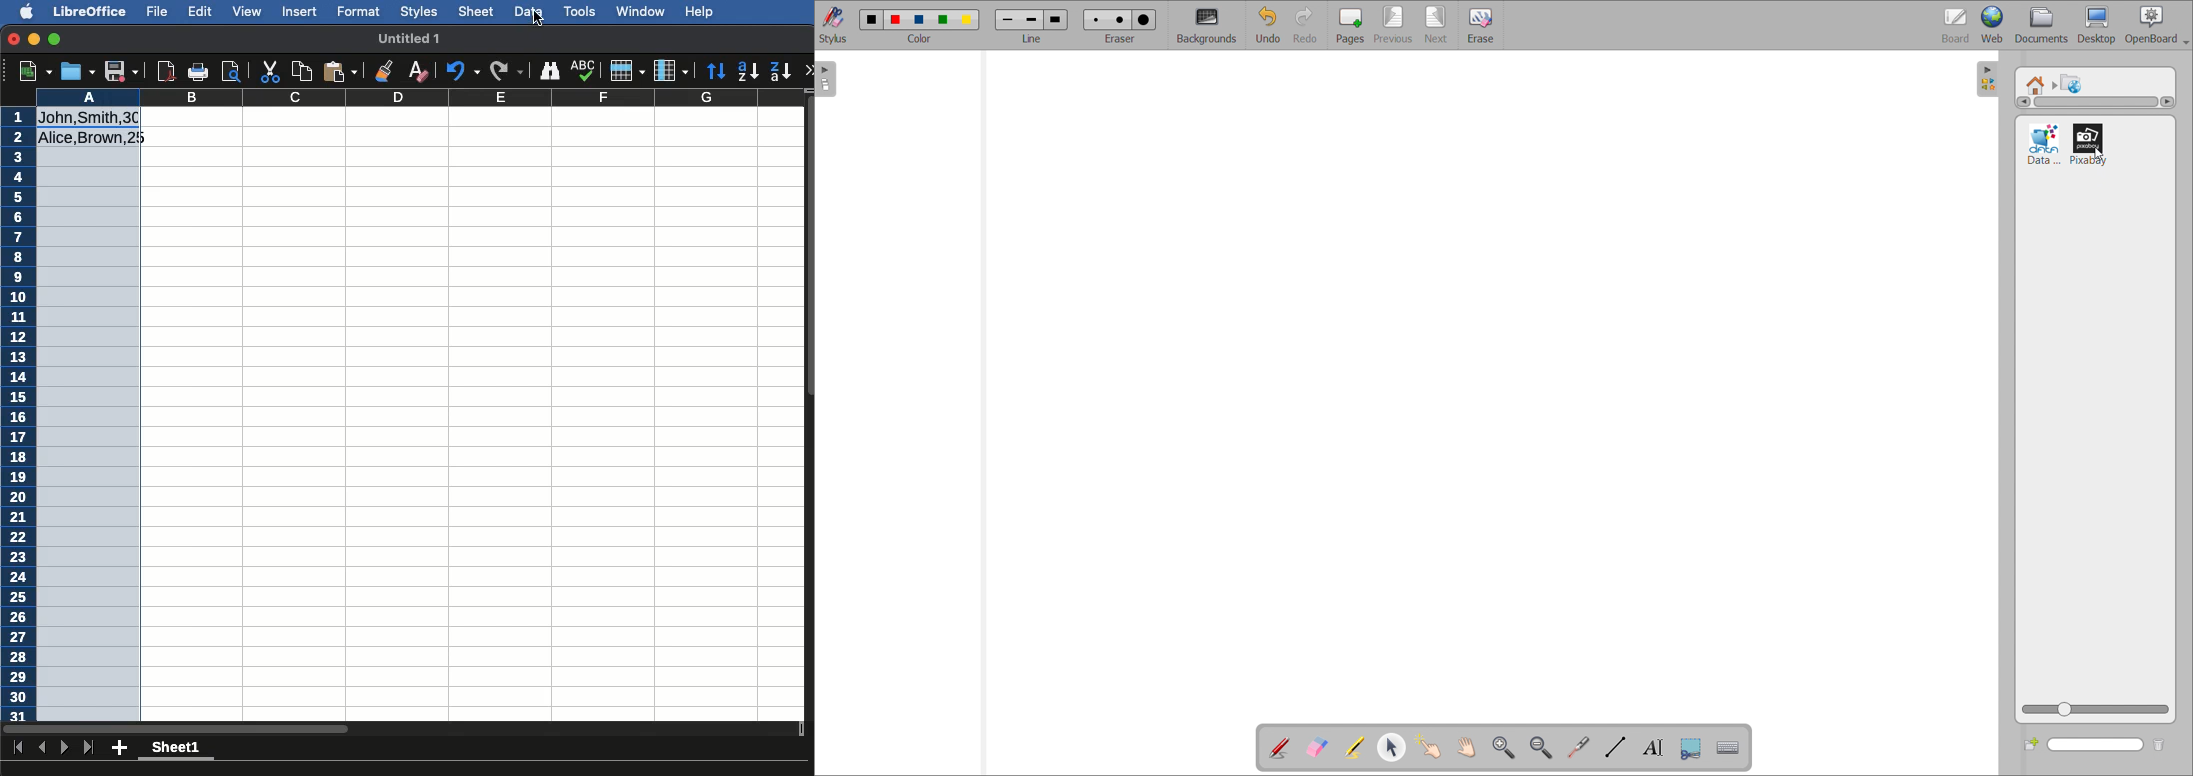  Describe the element at coordinates (809, 69) in the screenshot. I see `More` at that location.